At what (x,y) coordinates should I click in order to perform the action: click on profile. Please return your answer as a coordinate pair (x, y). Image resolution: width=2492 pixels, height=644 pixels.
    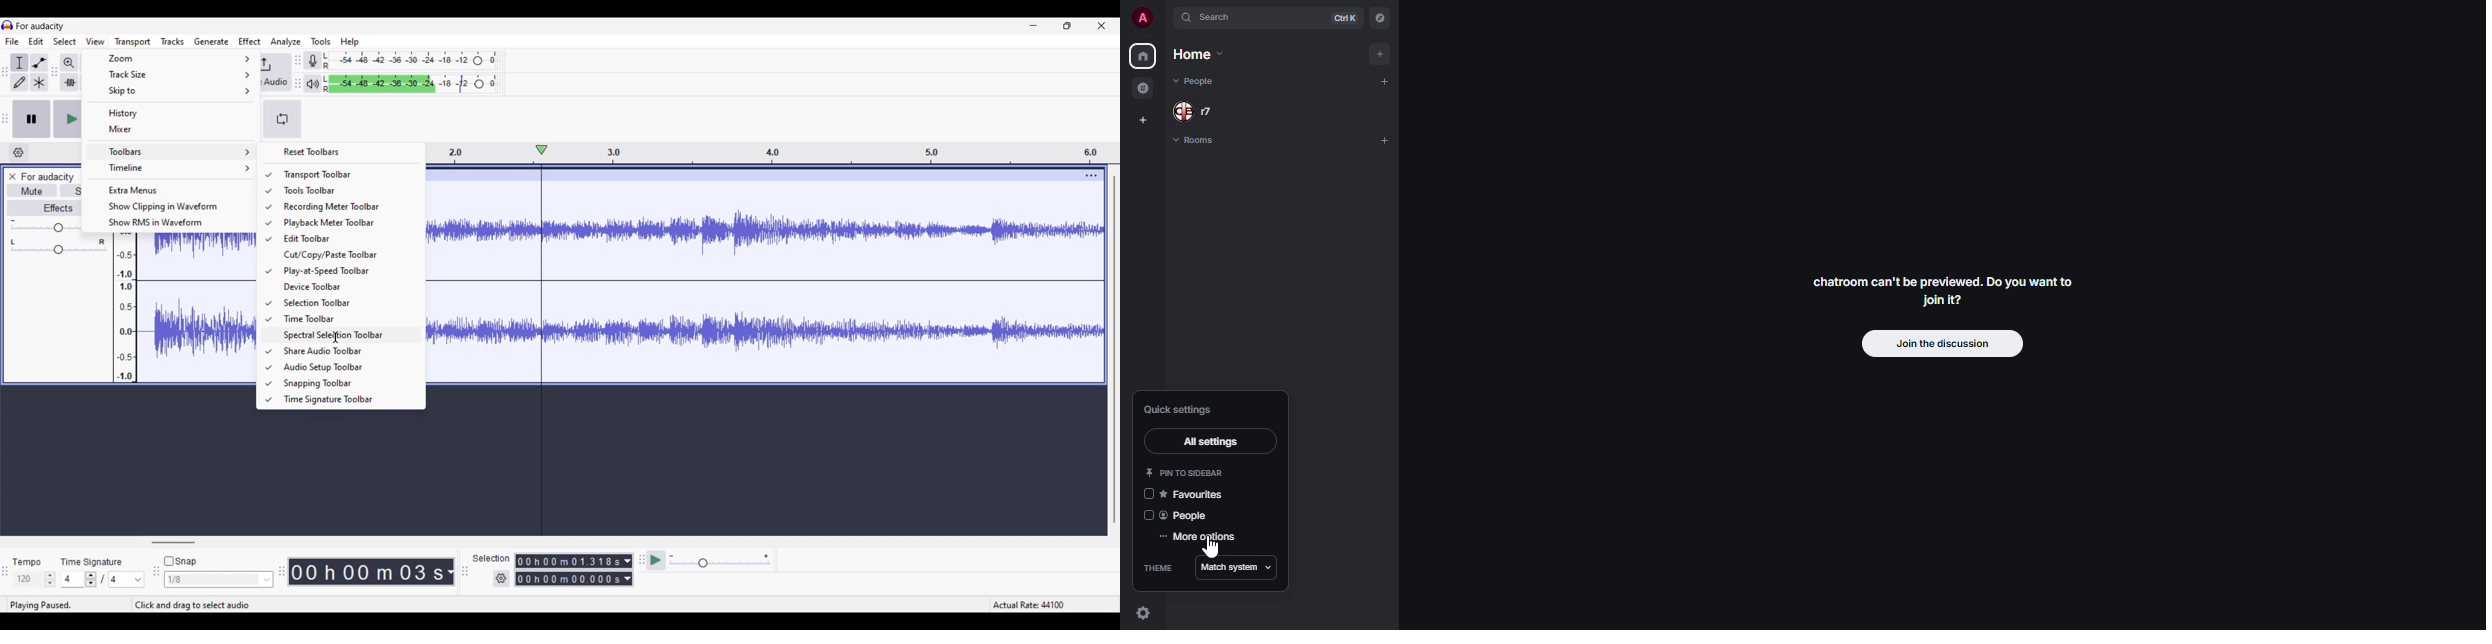
    Looking at the image, I should click on (1140, 18).